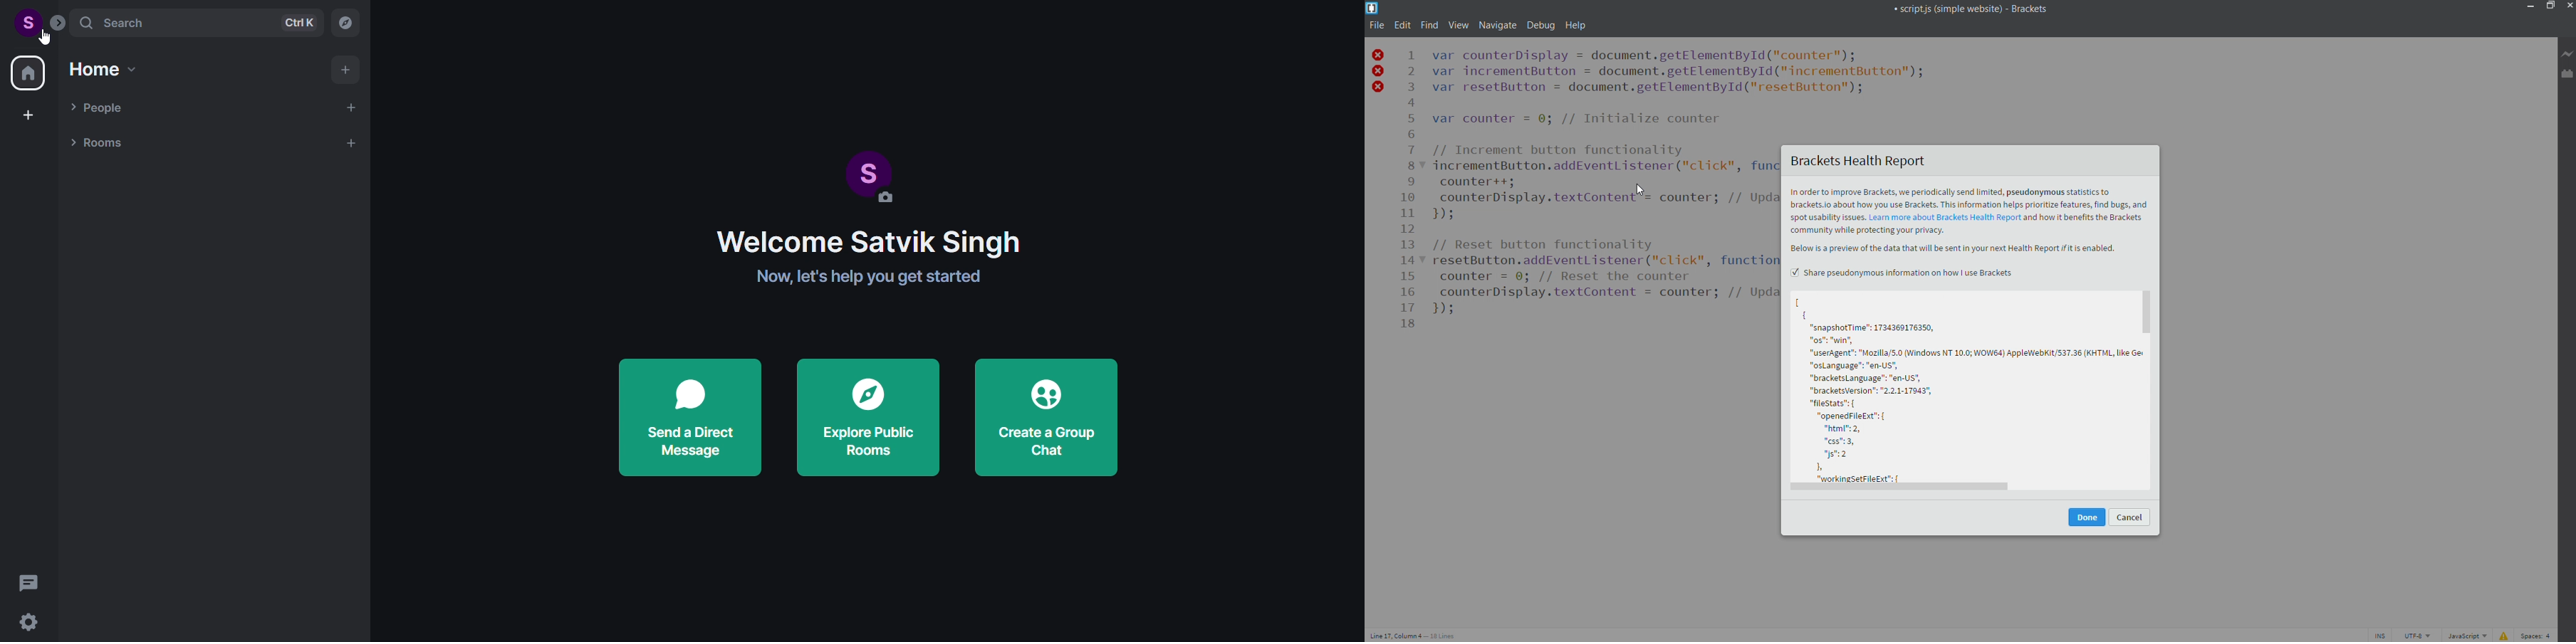  I want to click on Script.JS (Simple website) - Brackets, so click(1949, 8).